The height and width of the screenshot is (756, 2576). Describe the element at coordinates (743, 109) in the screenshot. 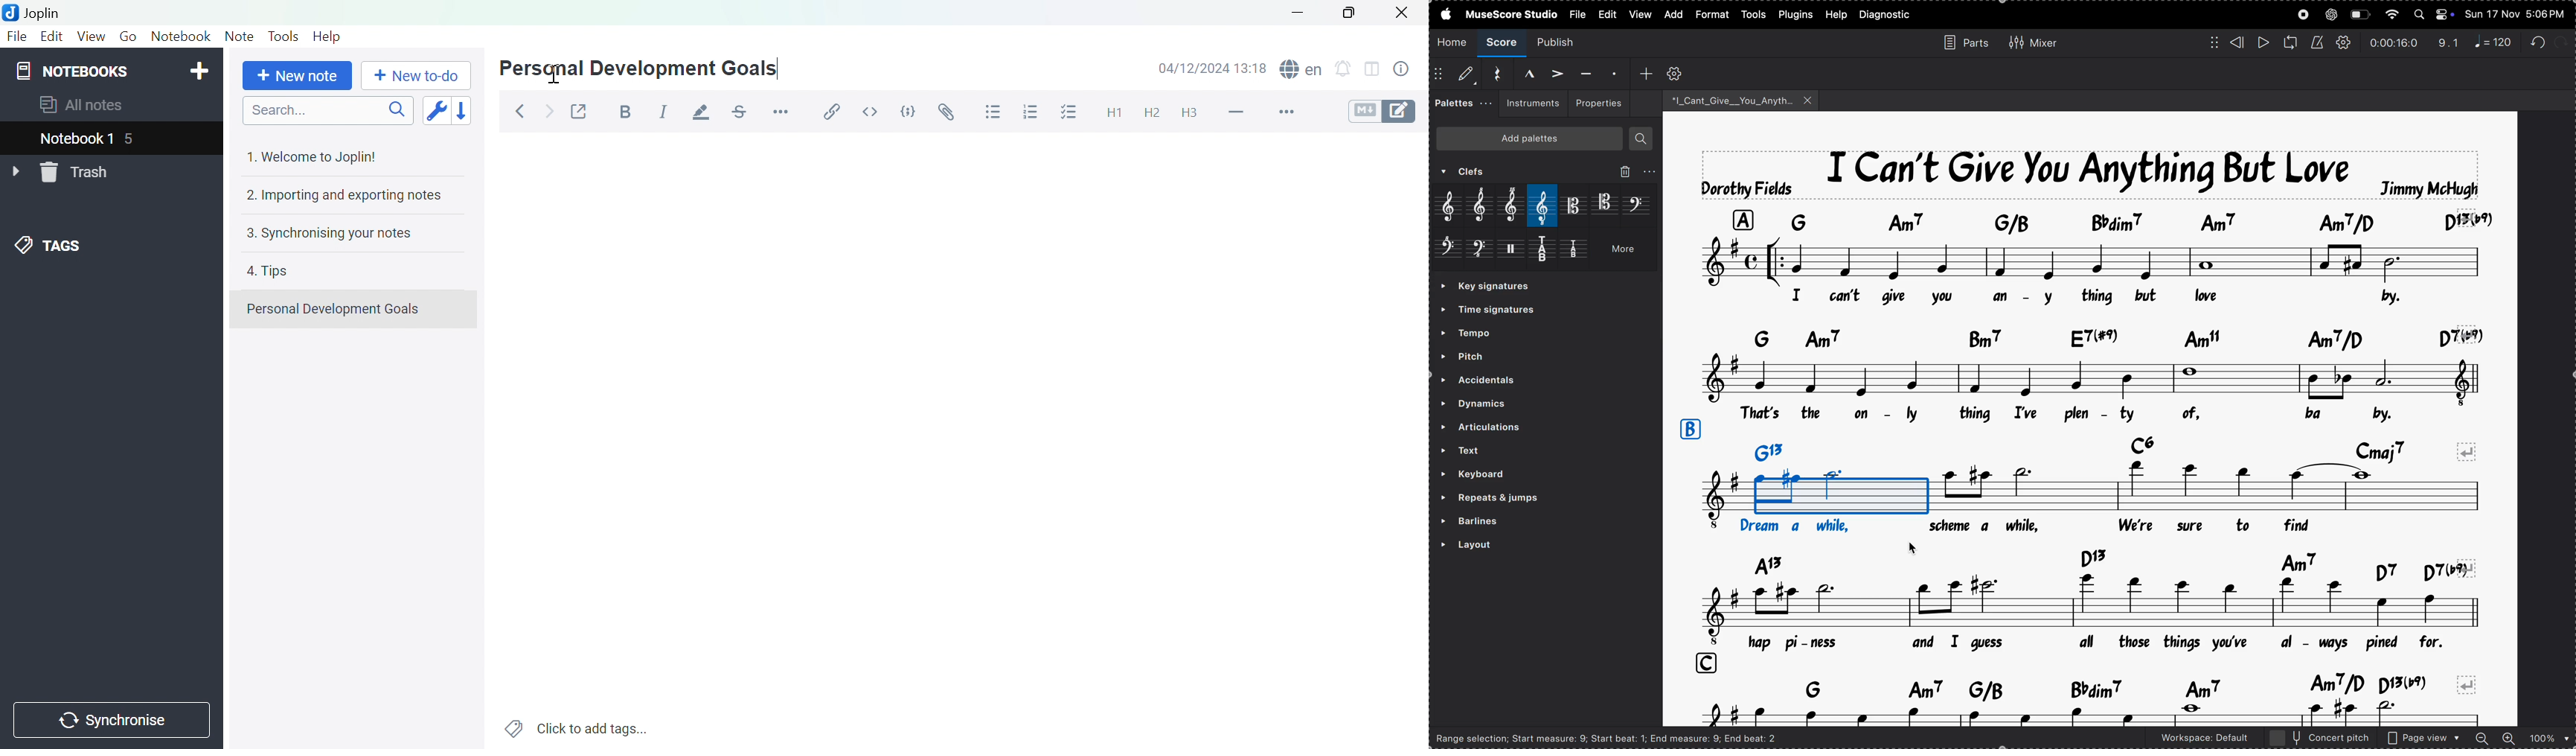

I see `Strikethrough` at that location.